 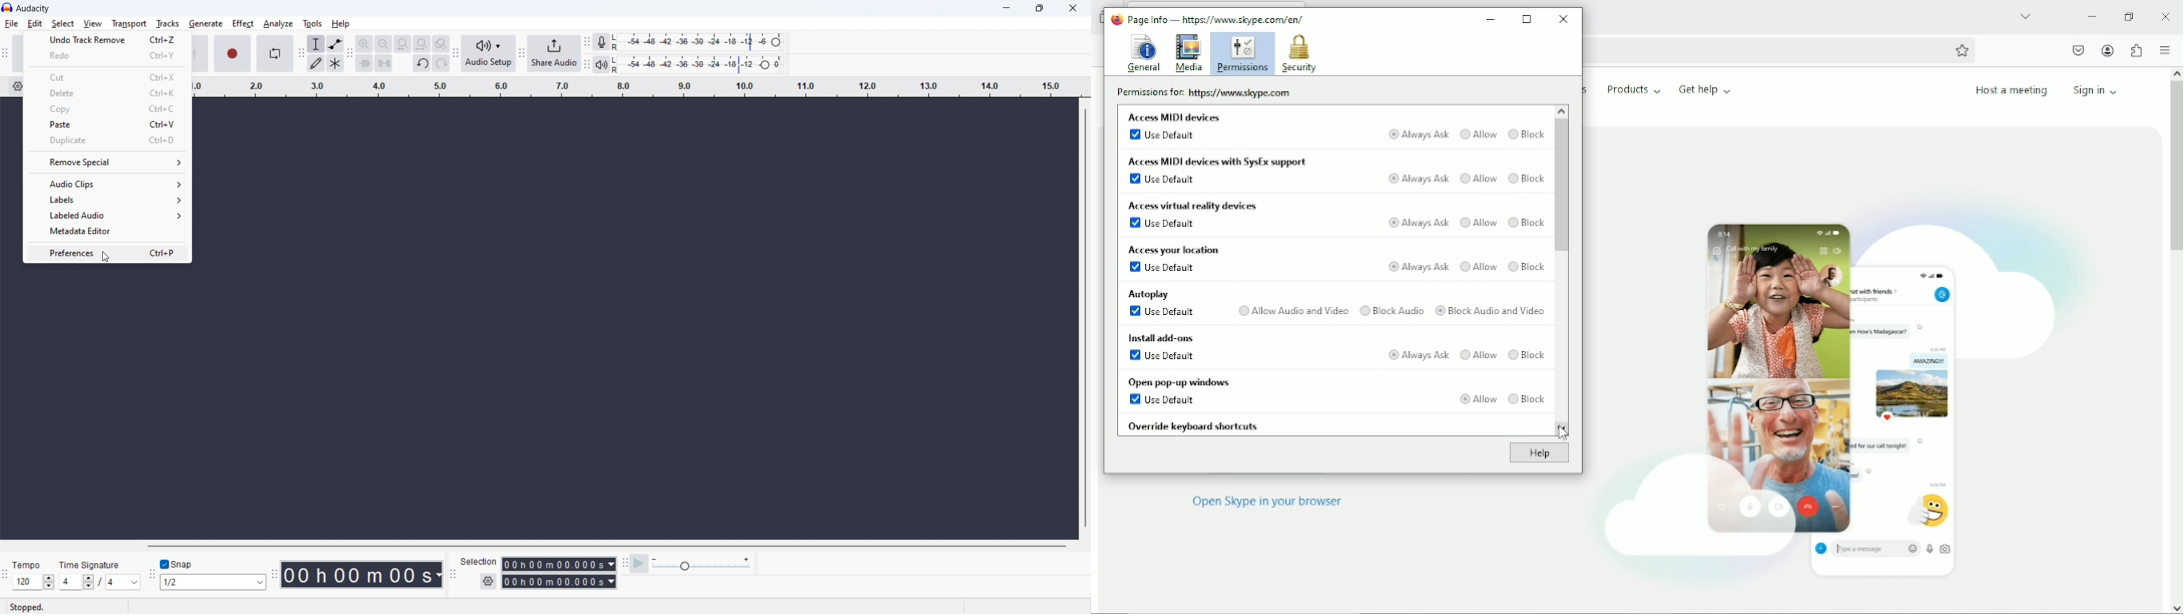 What do you see at coordinates (1561, 429) in the screenshot?
I see `cursor` at bounding box center [1561, 429].